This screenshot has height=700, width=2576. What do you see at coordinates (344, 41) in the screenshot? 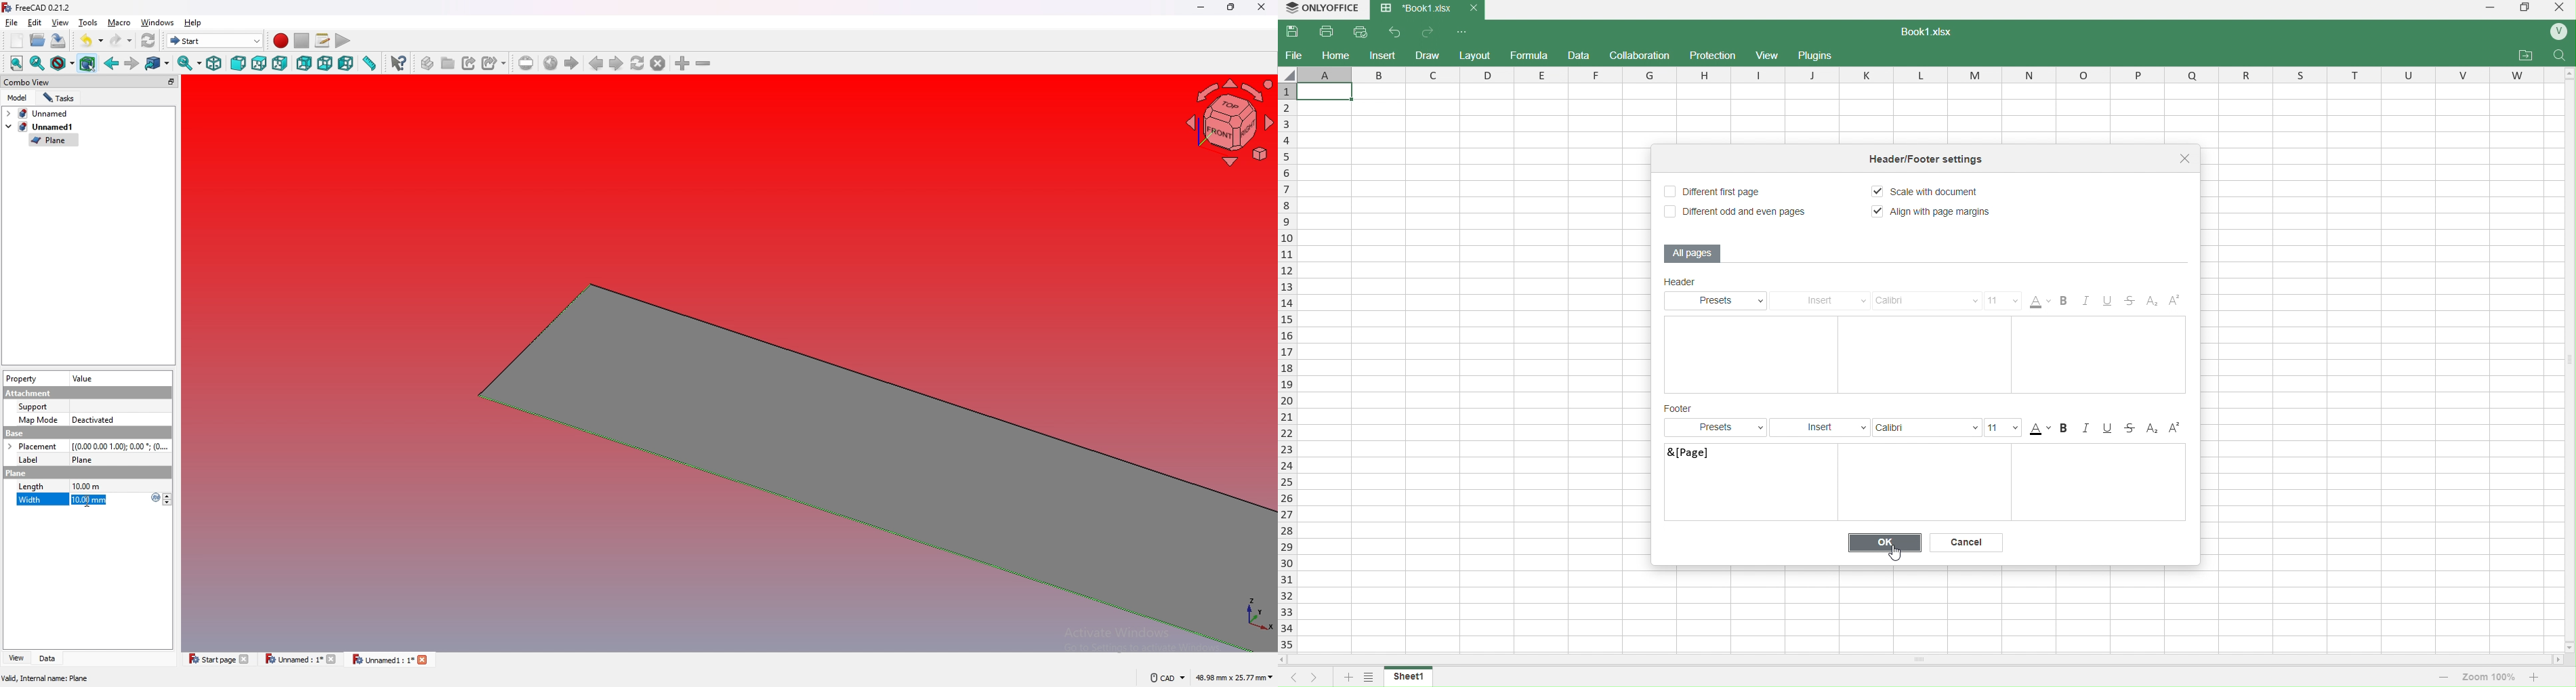
I see `execute macro` at bounding box center [344, 41].